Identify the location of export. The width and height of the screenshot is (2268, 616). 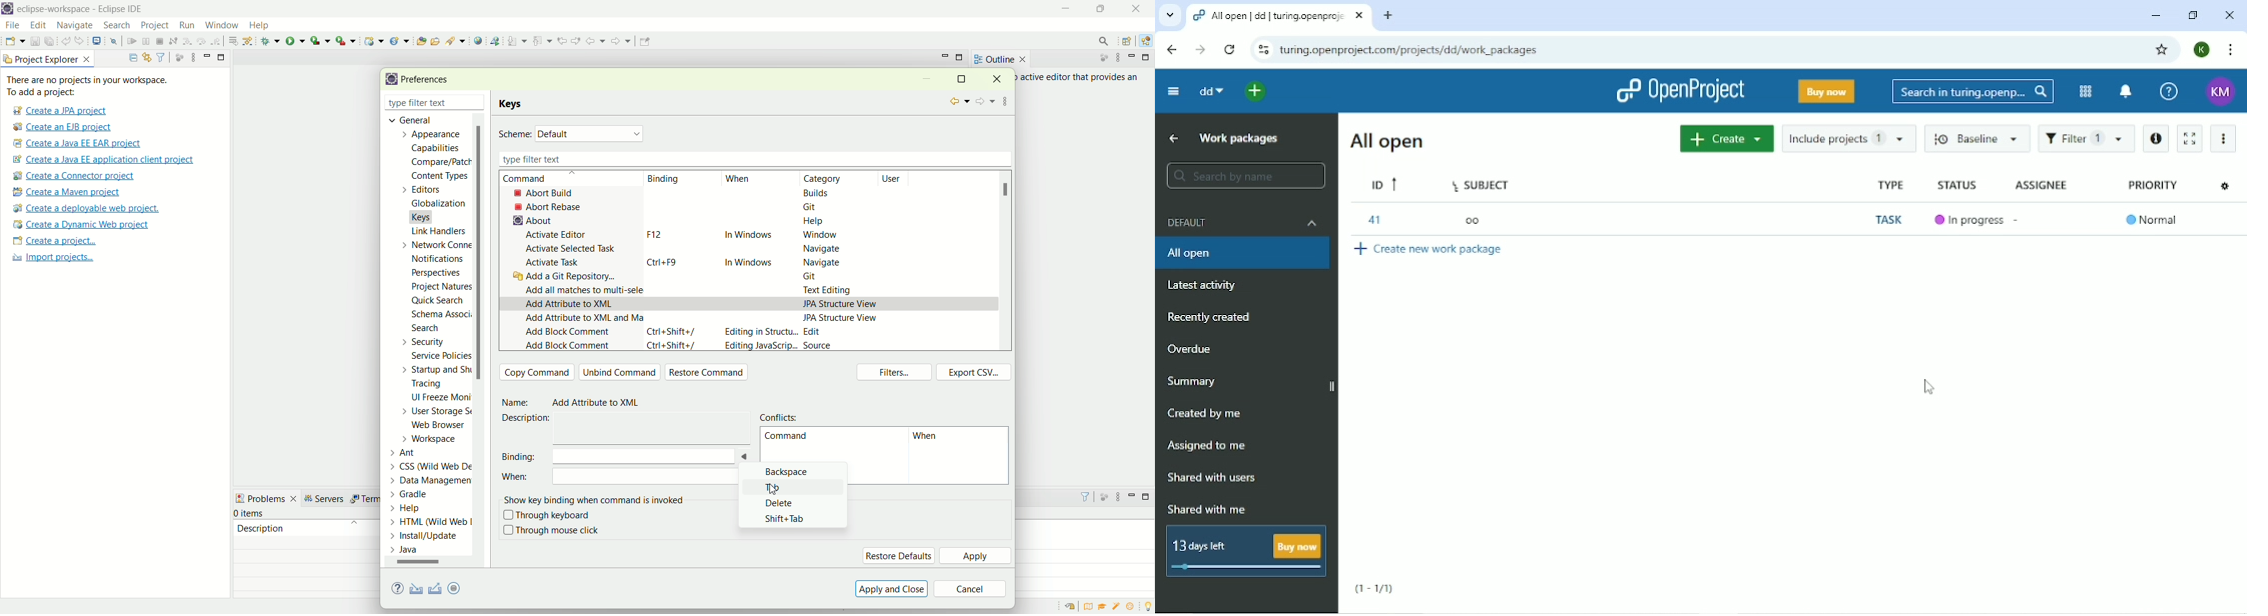
(463, 588).